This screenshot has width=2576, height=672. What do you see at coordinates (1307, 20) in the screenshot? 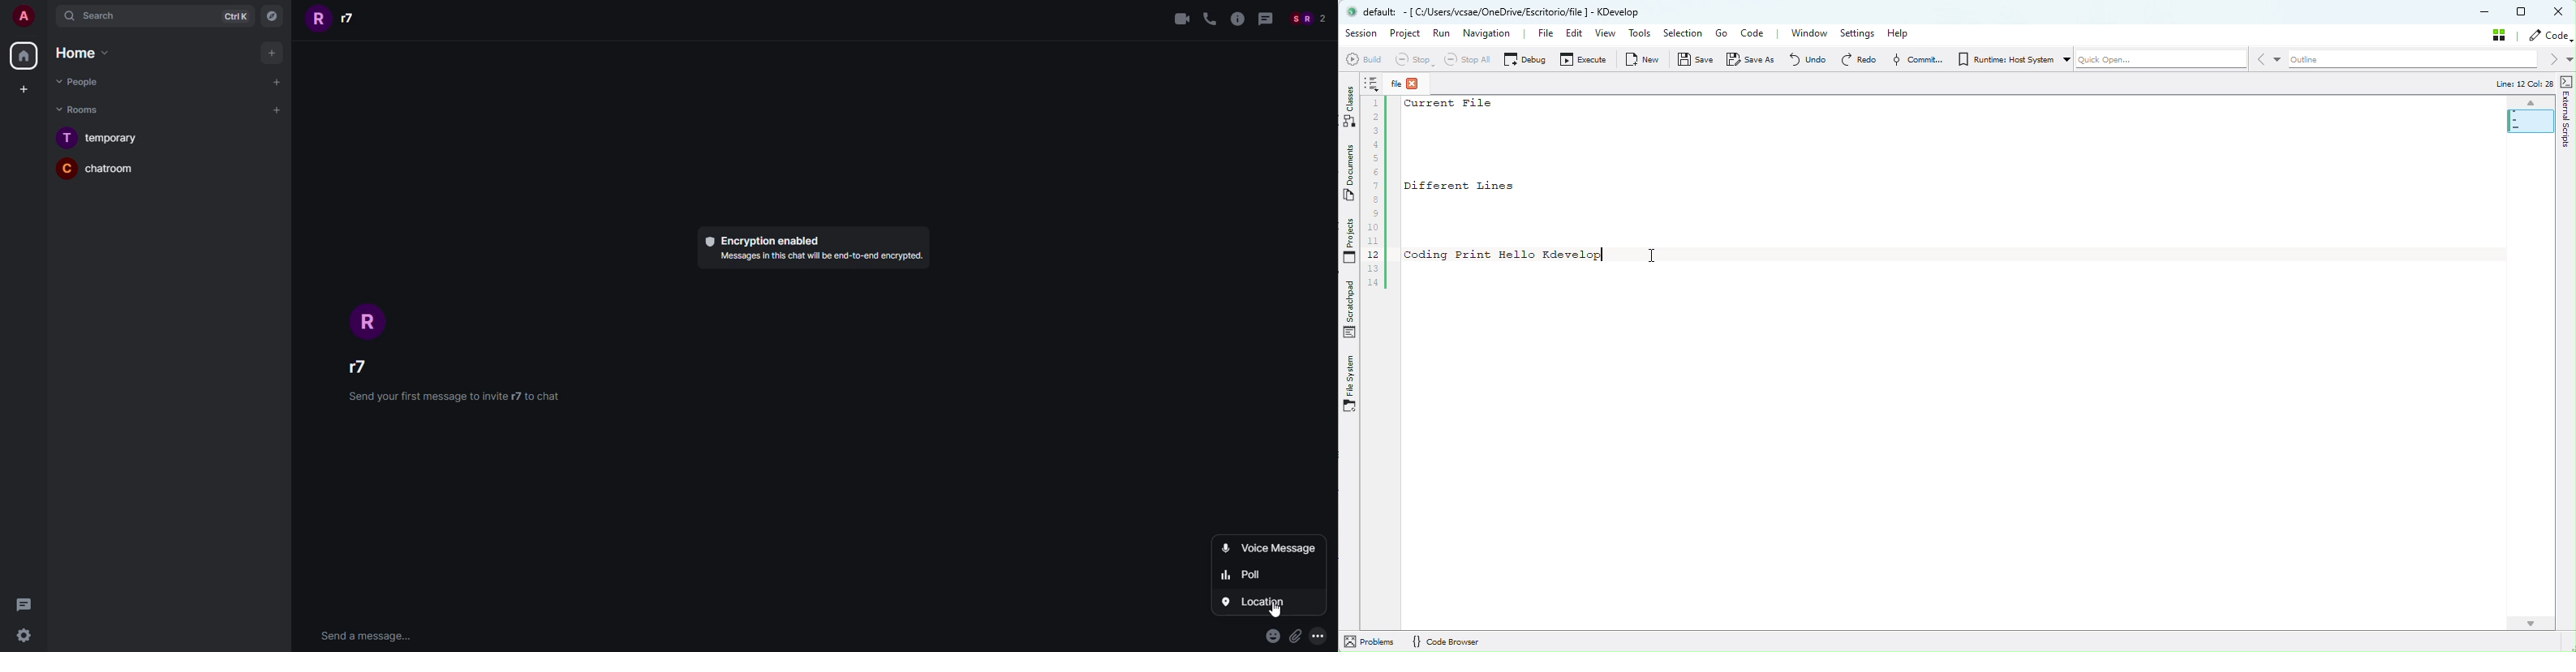
I see `People` at bounding box center [1307, 20].